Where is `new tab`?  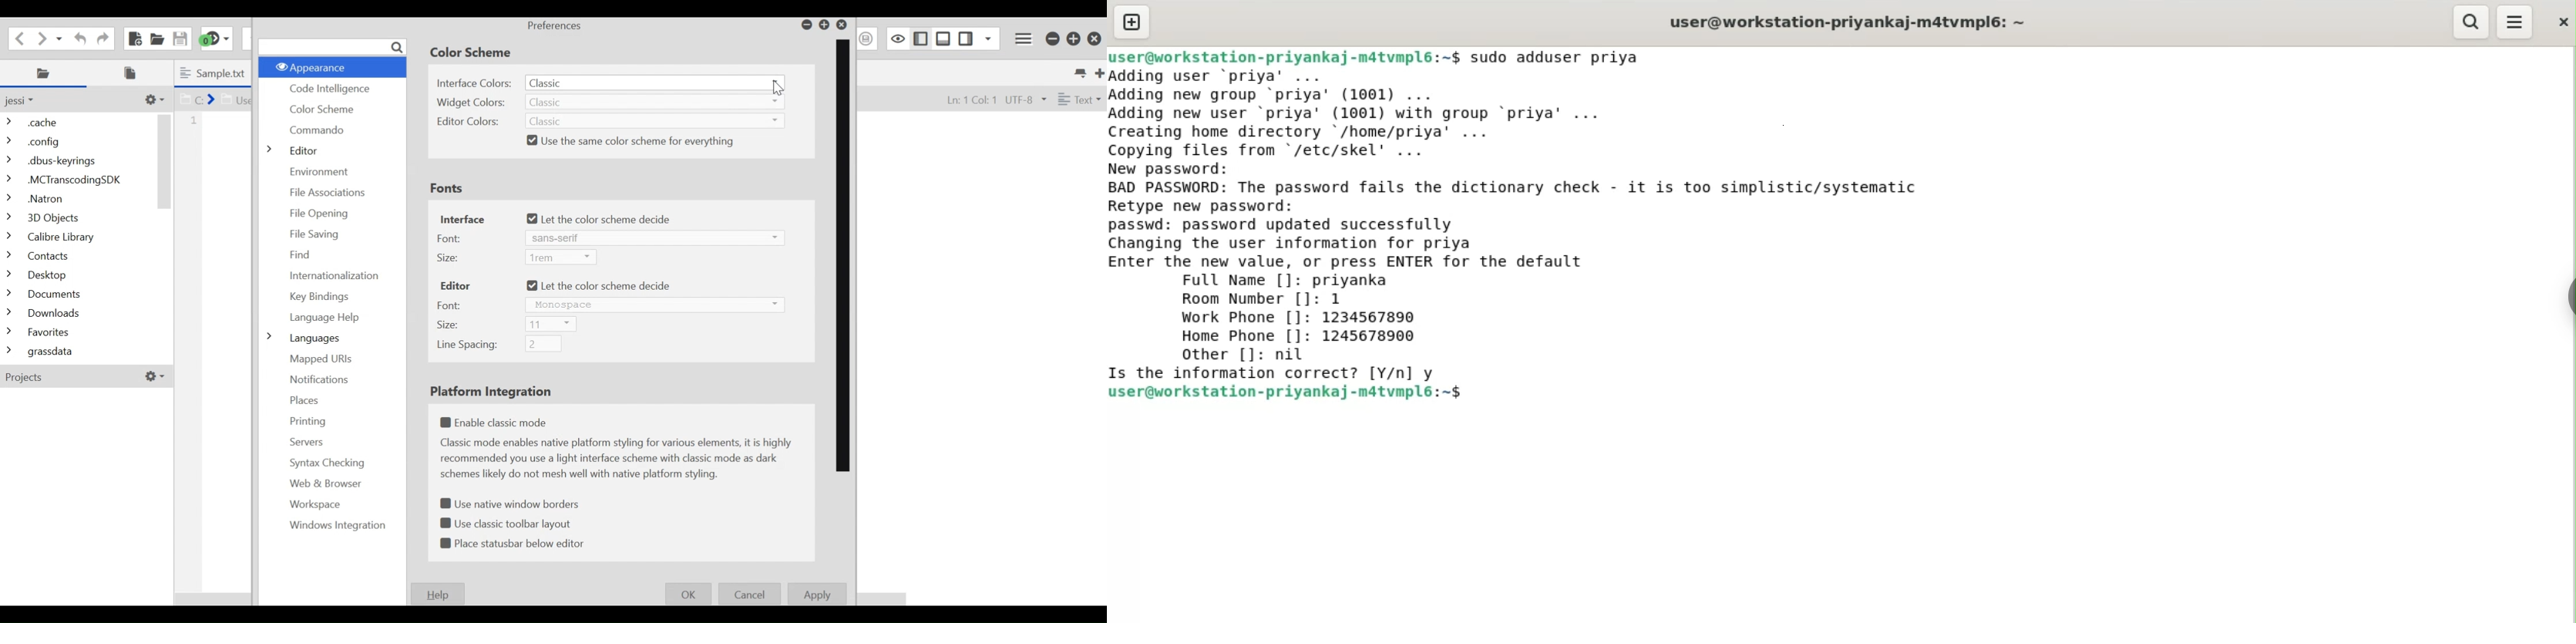 new tab is located at coordinates (1132, 22).